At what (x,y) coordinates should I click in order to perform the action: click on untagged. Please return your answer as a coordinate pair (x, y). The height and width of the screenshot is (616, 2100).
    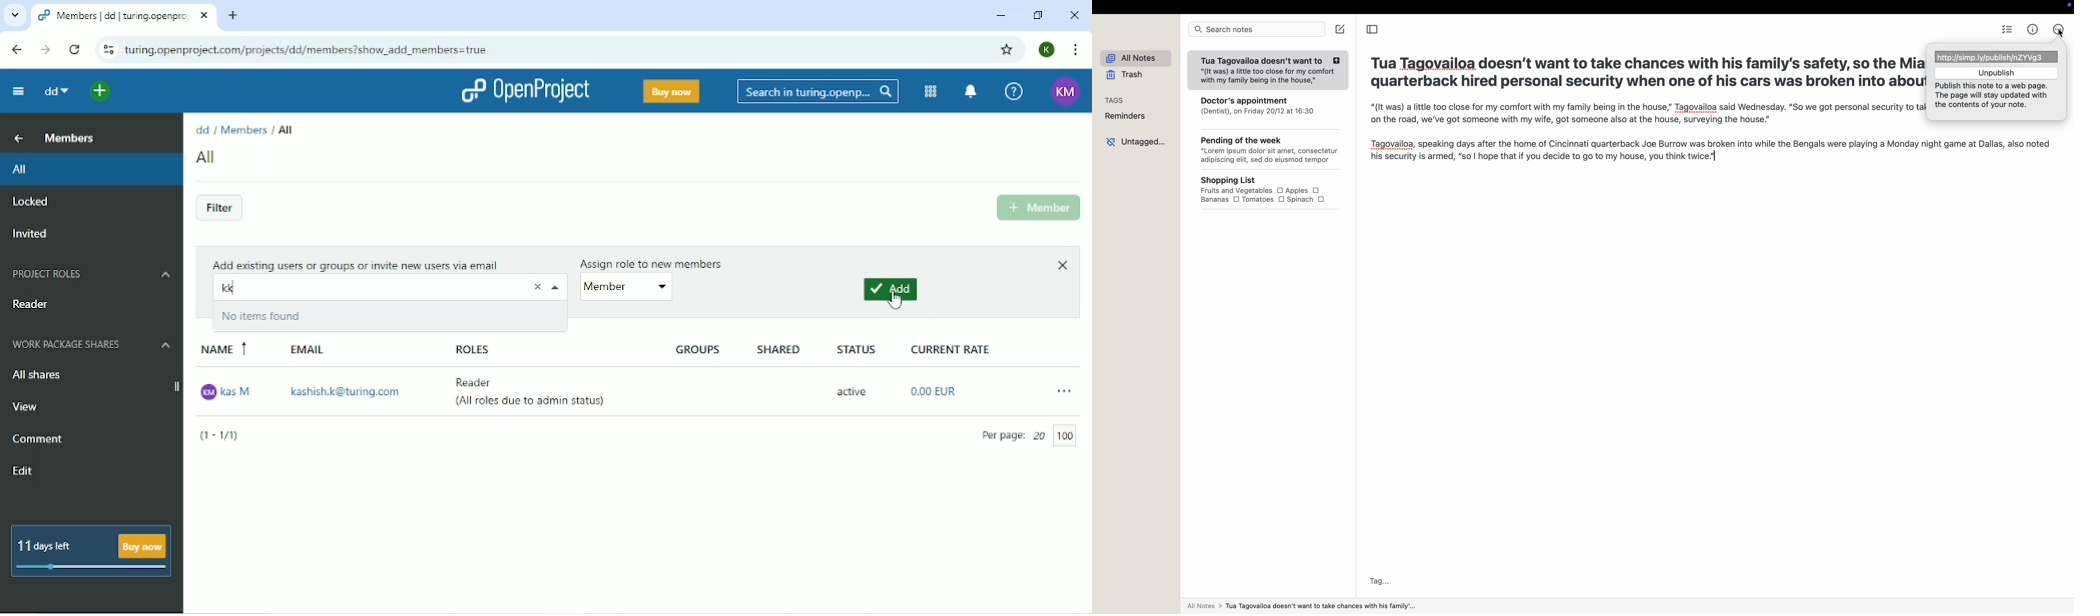
    Looking at the image, I should click on (1138, 141).